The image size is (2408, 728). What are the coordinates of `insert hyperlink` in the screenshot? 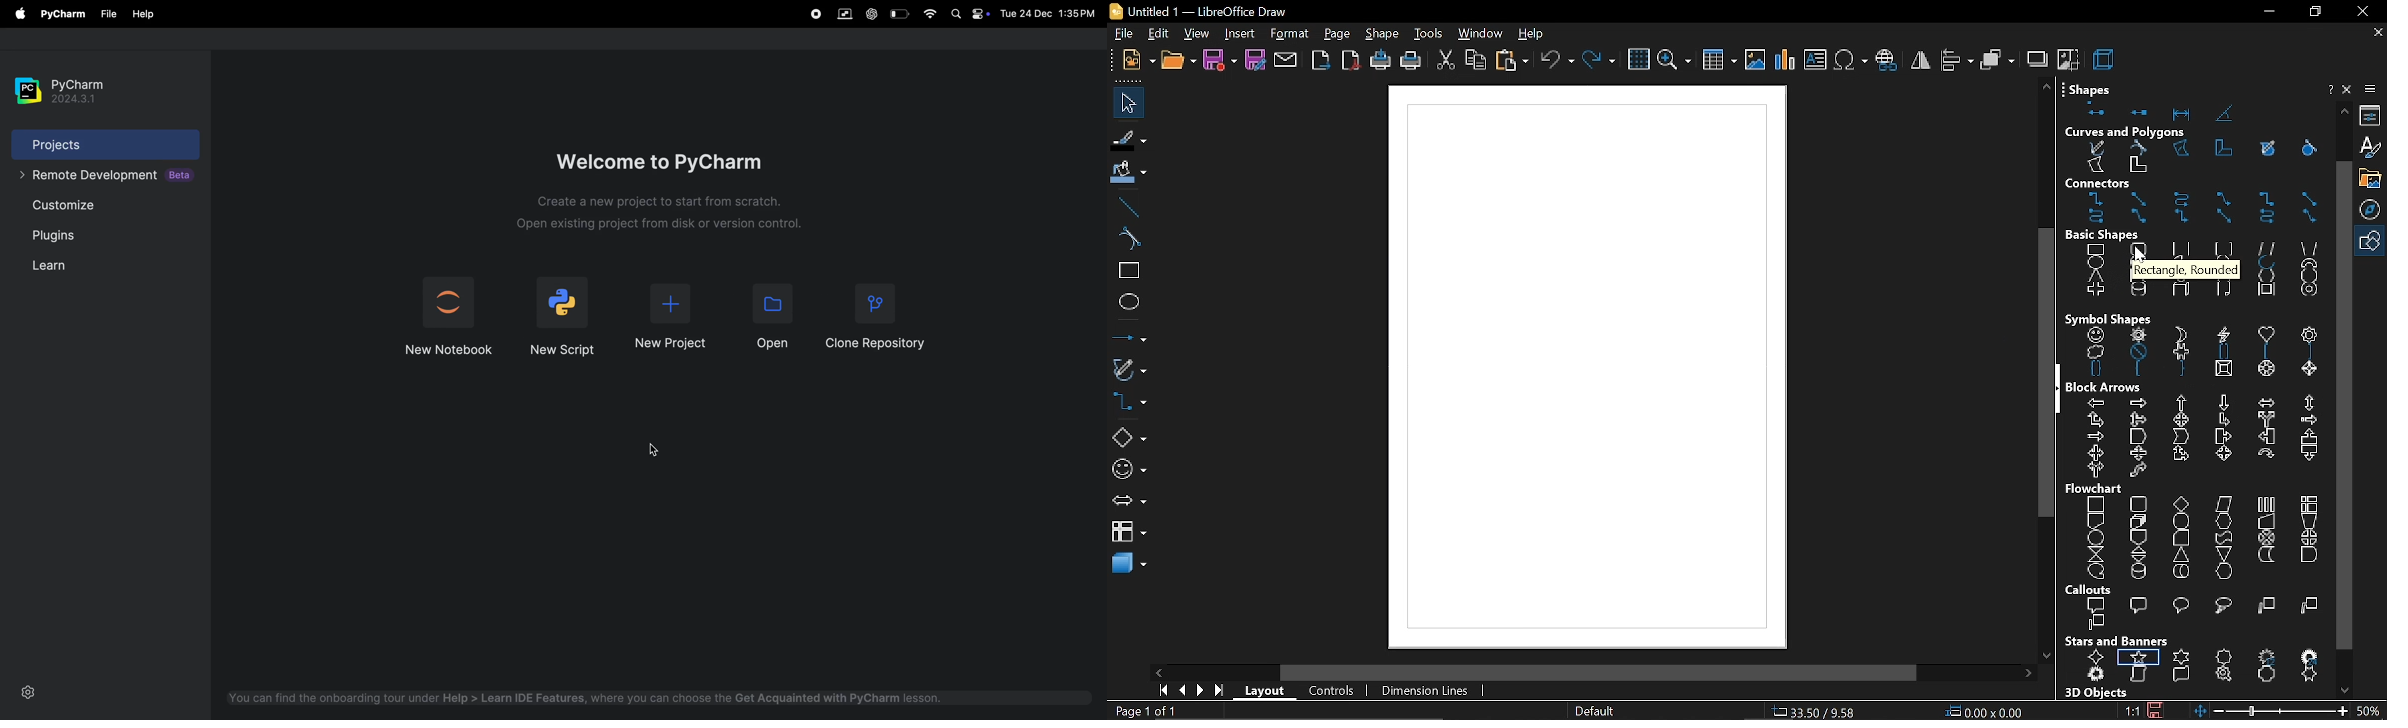 It's located at (1887, 61).